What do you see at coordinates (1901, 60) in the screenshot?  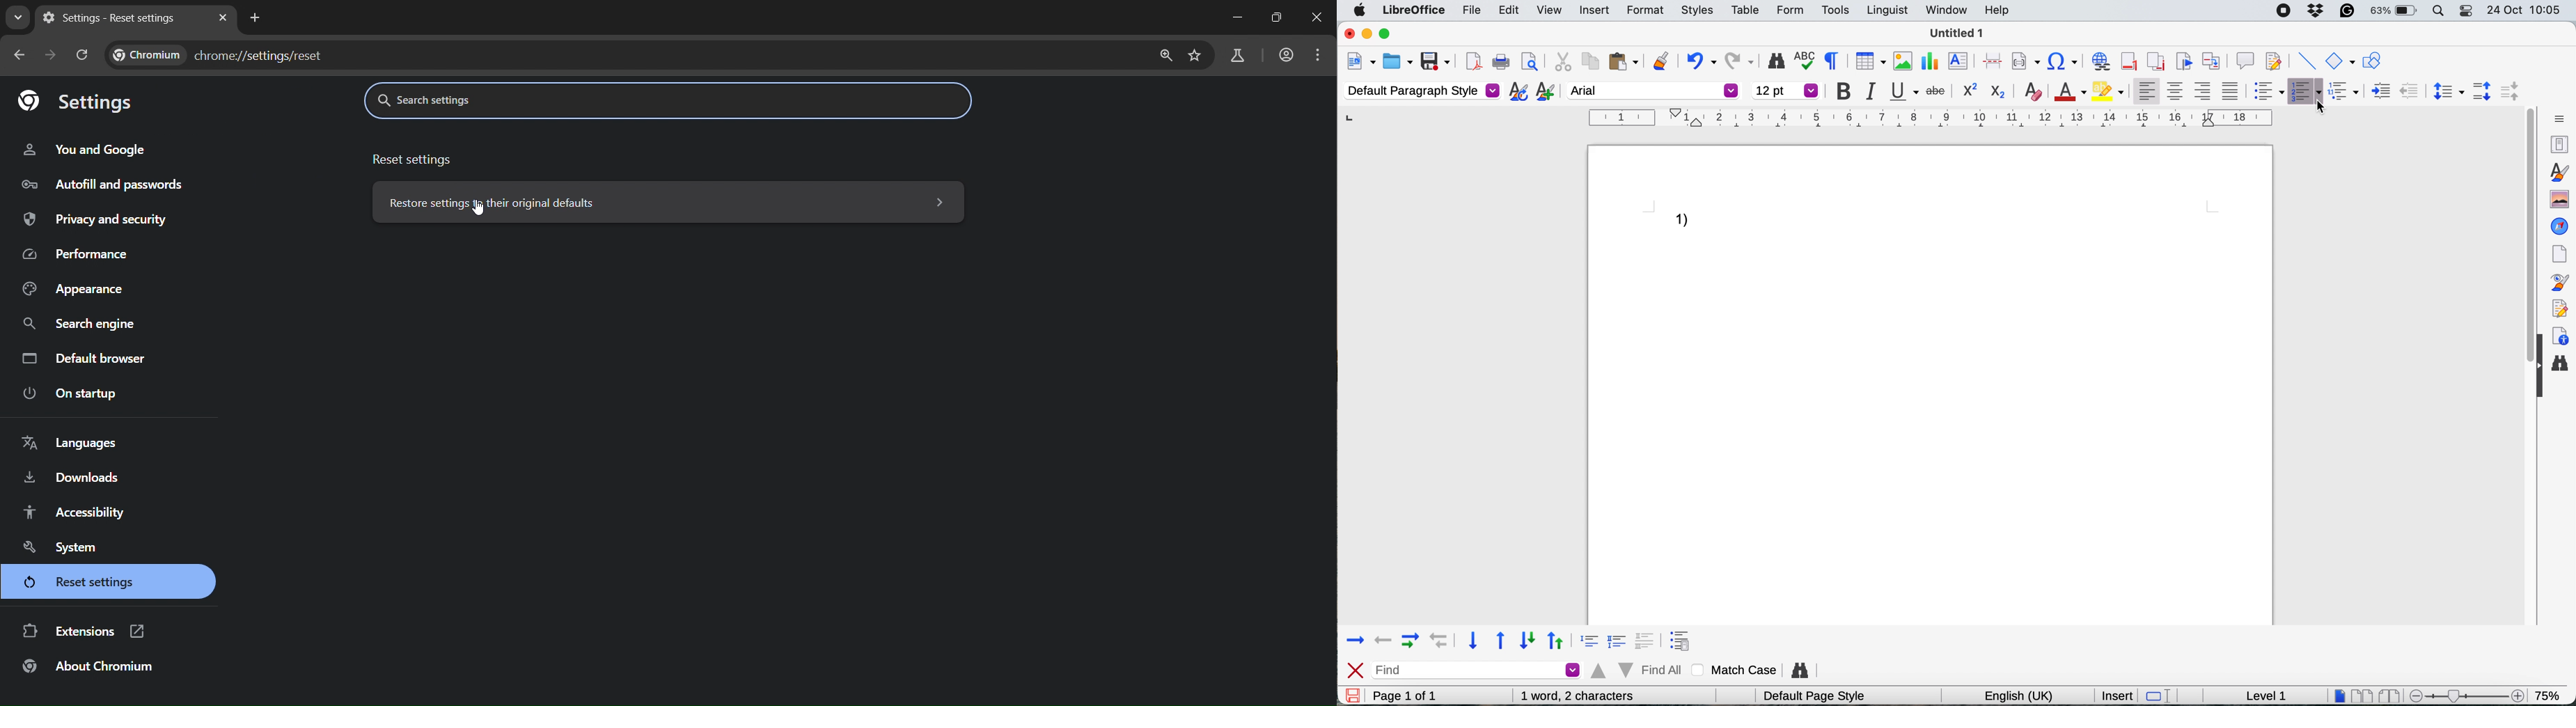 I see `insert image` at bounding box center [1901, 60].